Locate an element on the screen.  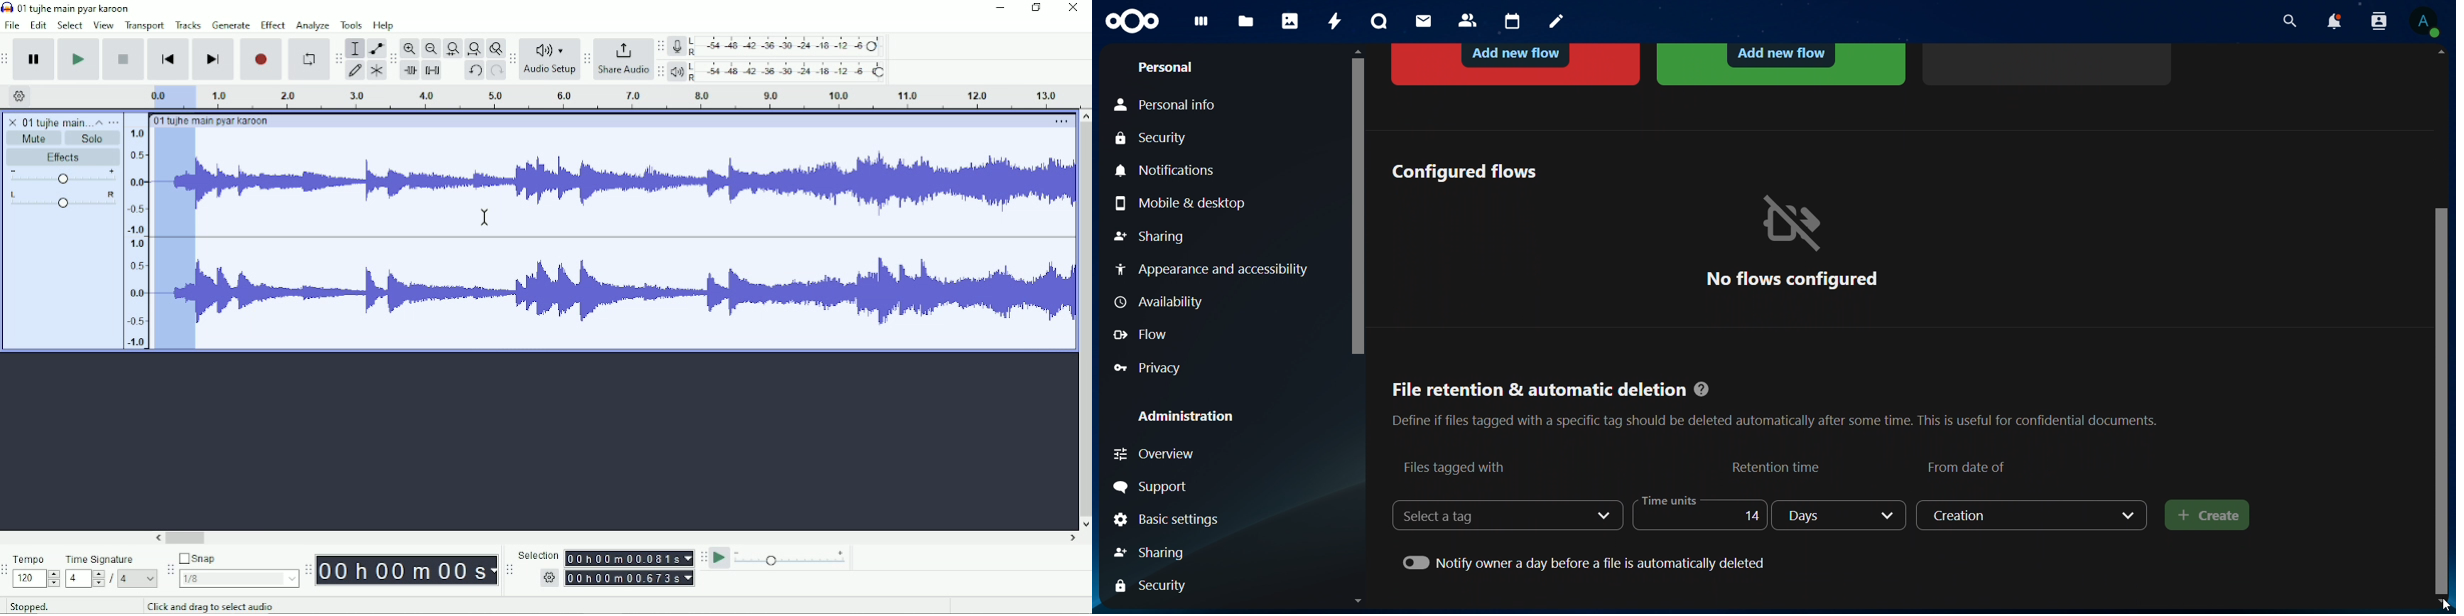
Snap is located at coordinates (238, 559).